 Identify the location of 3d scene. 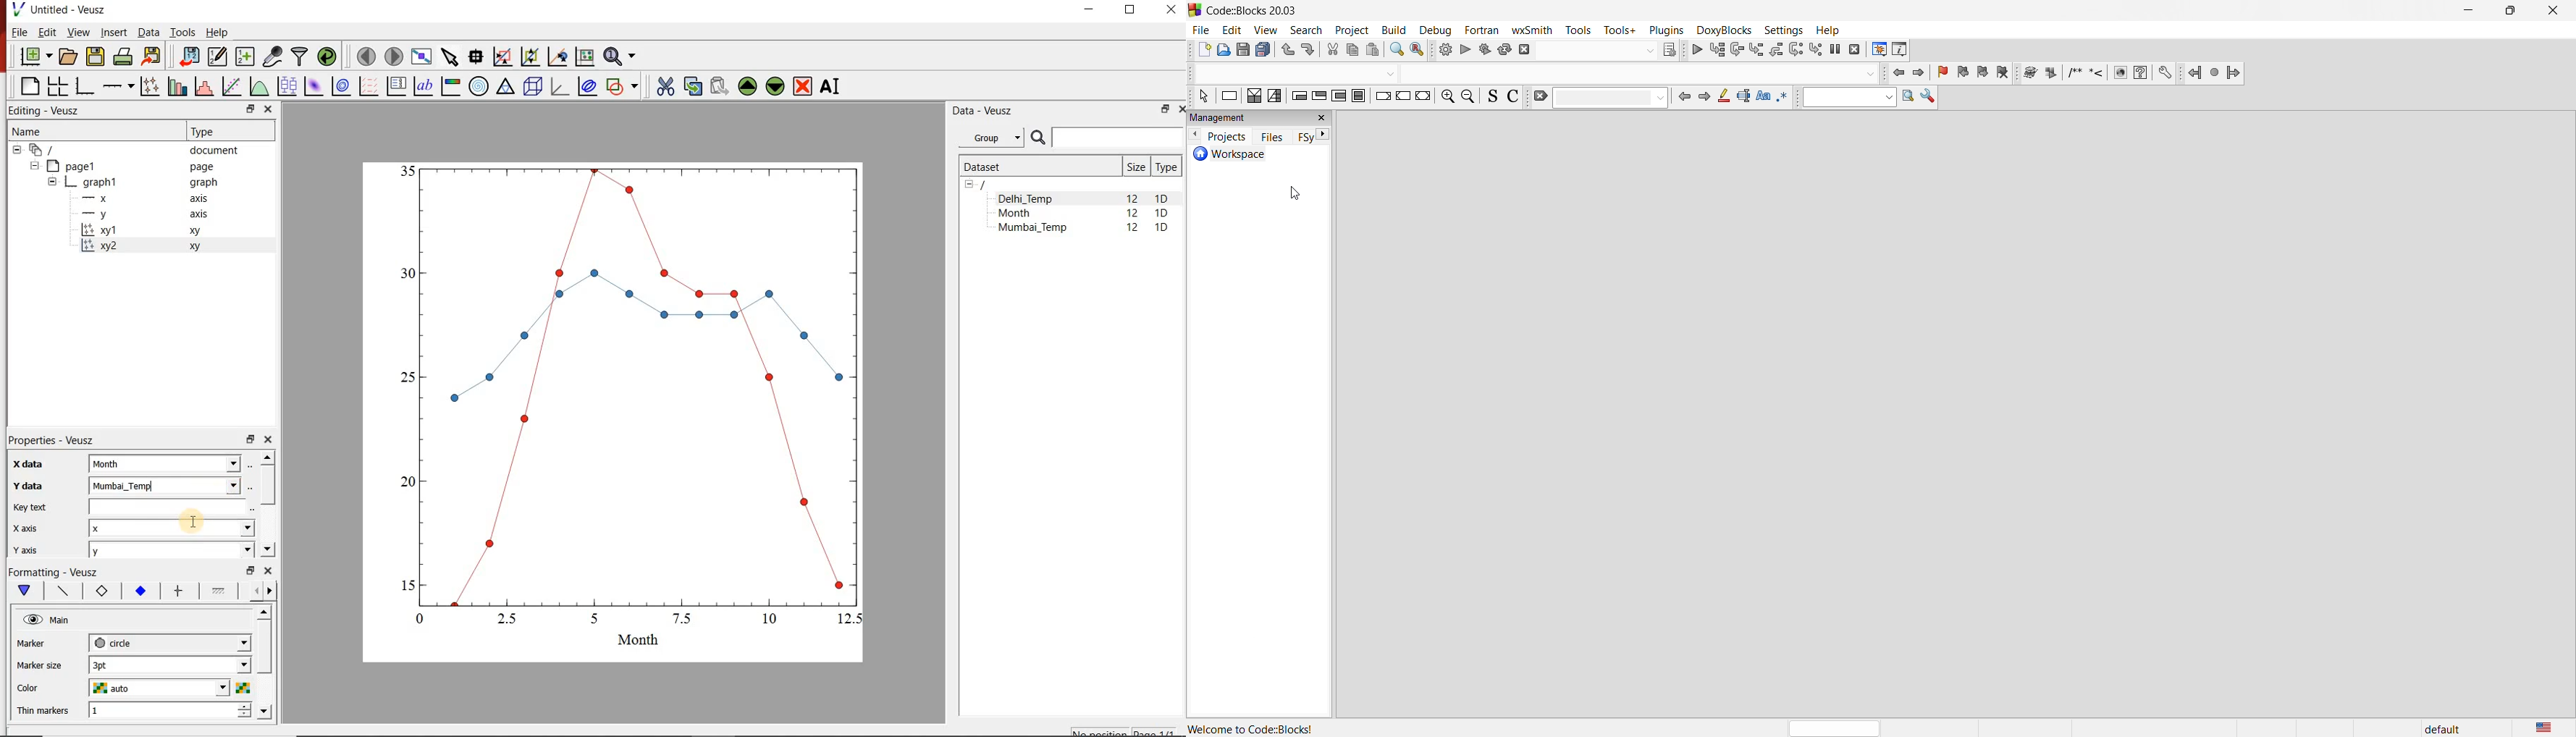
(532, 87).